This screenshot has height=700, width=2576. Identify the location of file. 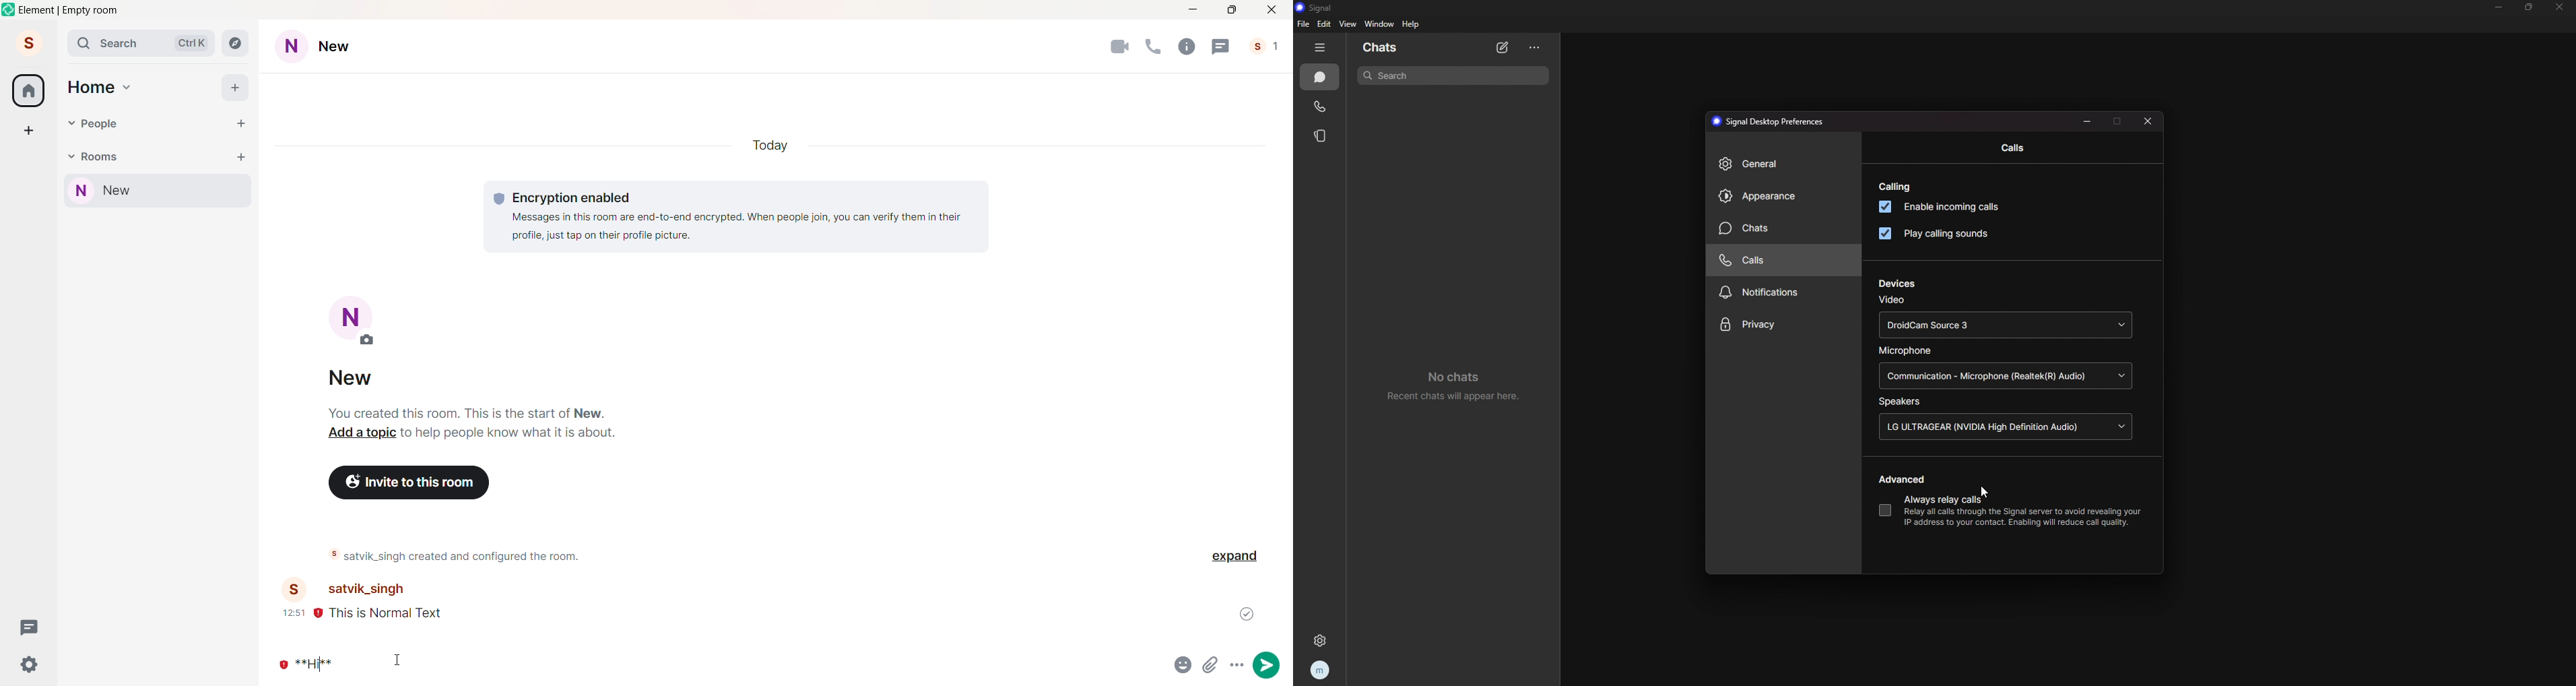
(1304, 24).